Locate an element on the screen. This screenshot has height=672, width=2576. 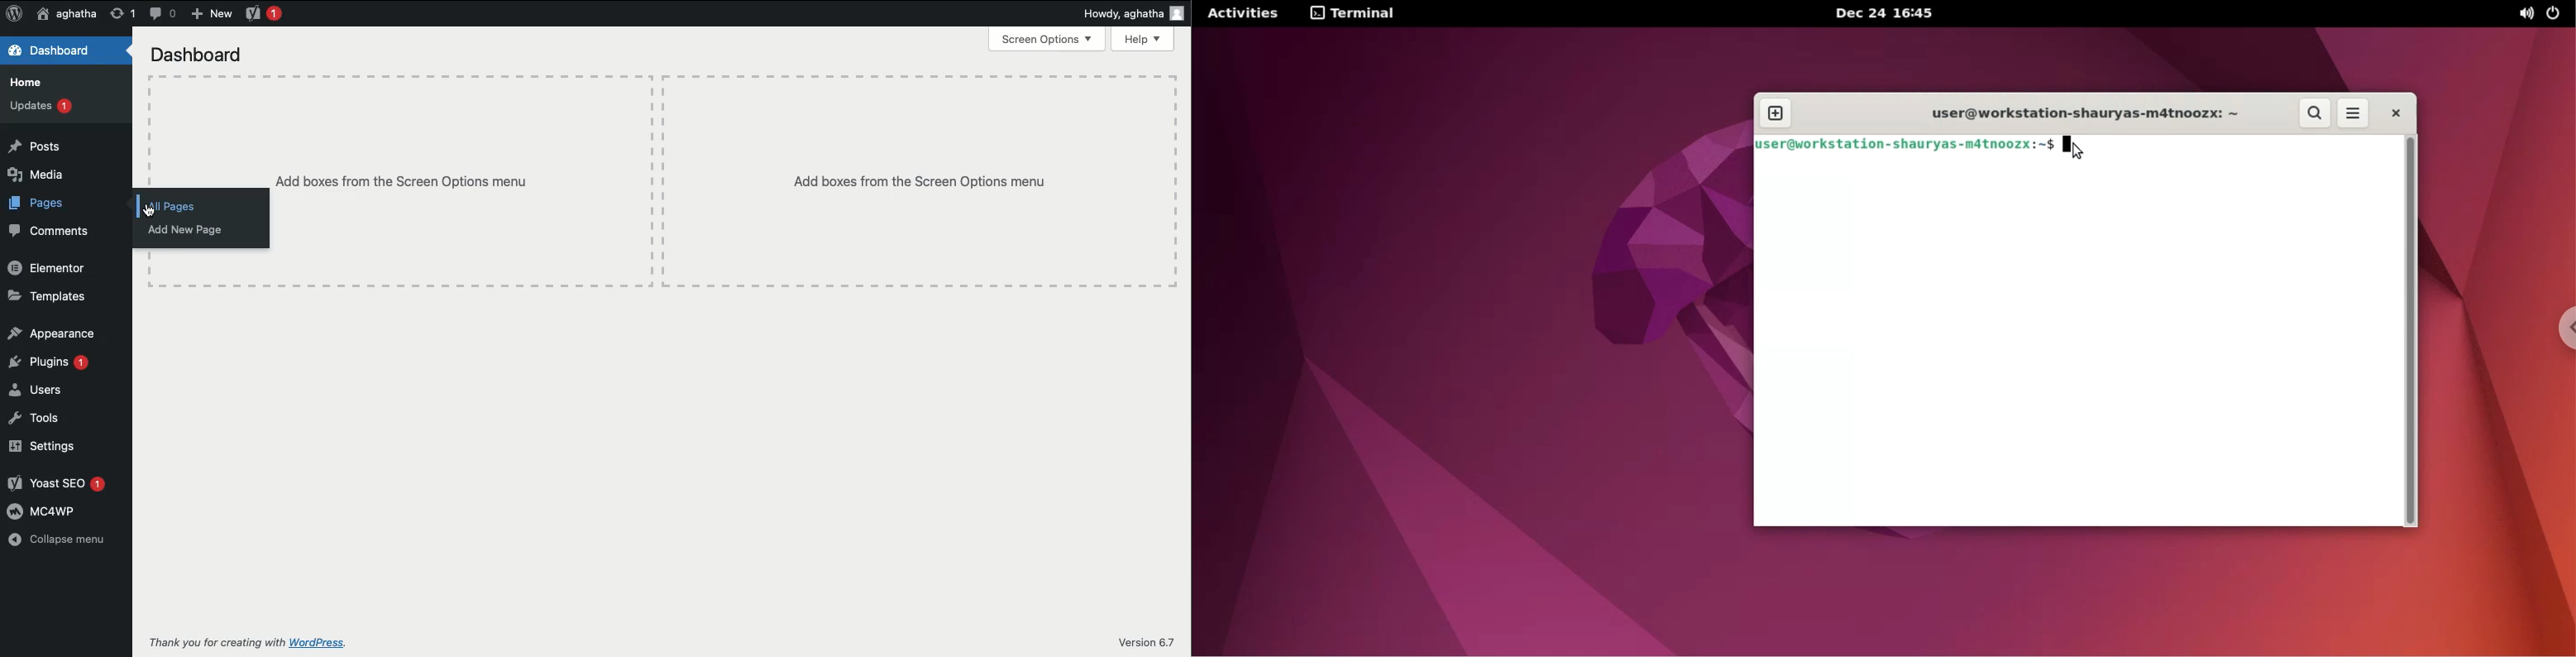
Appearance is located at coordinates (53, 333).